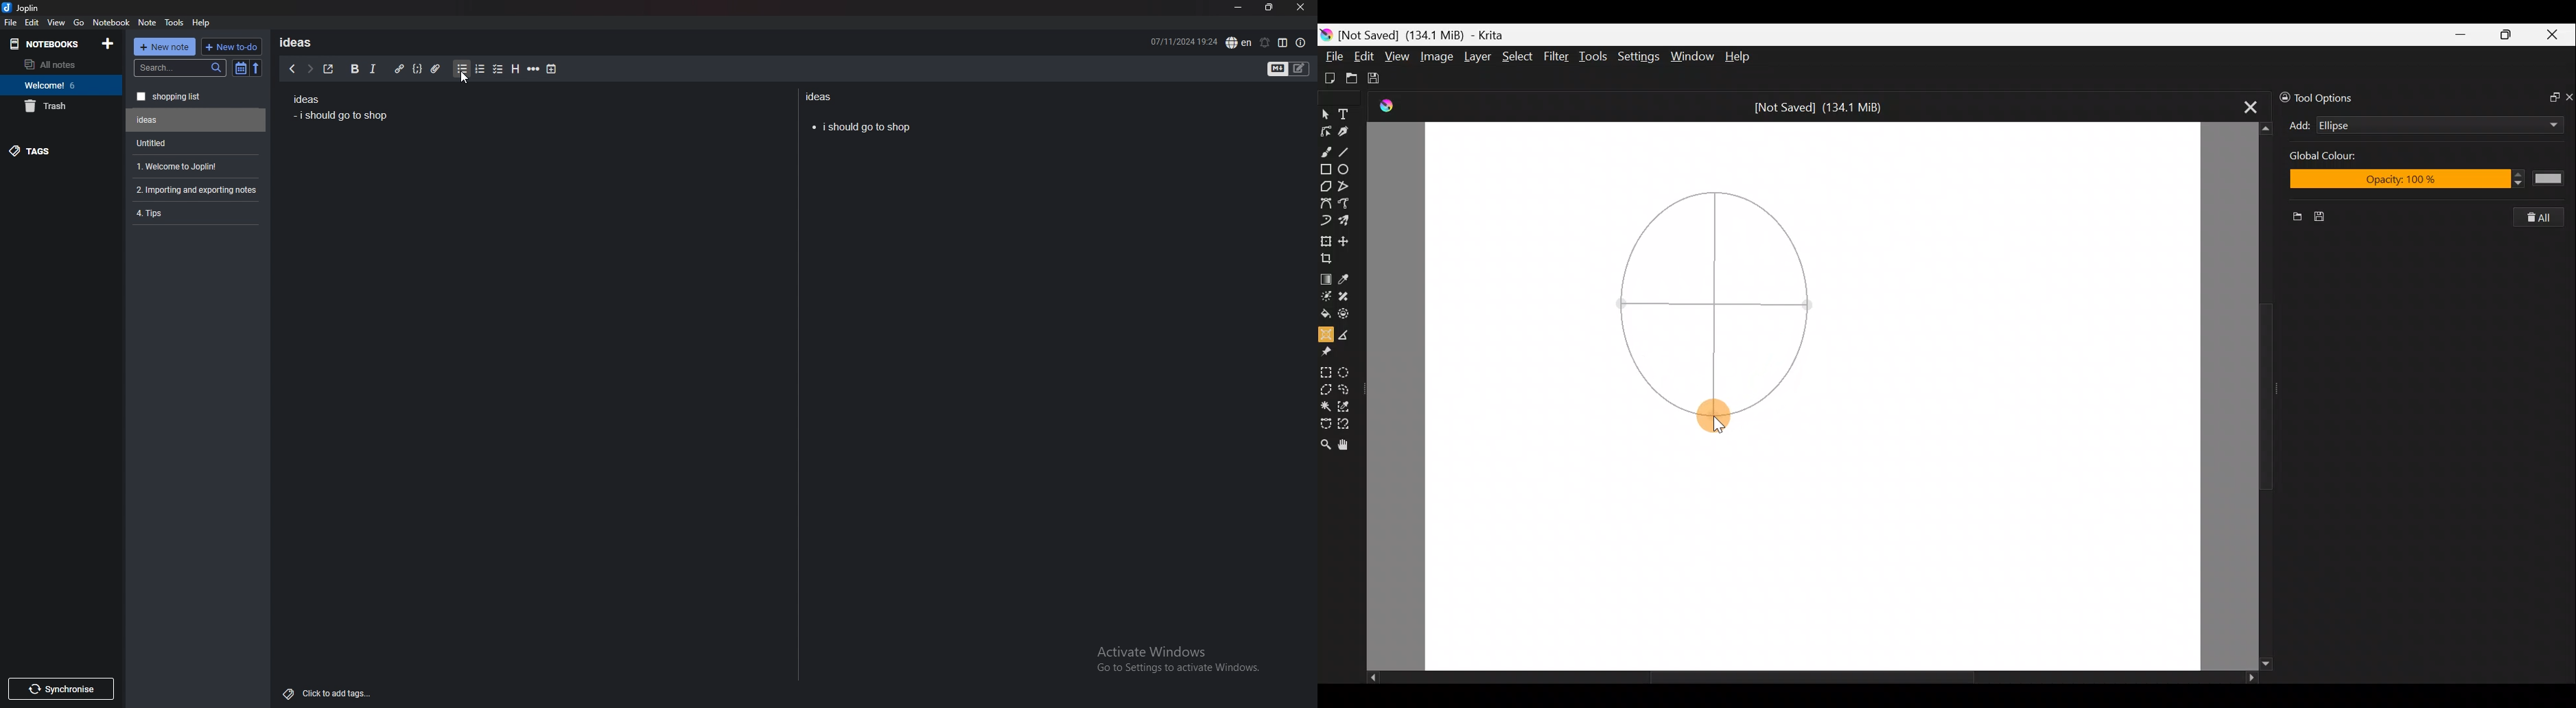 This screenshot has height=728, width=2576. I want to click on Polyline, so click(1348, 187).